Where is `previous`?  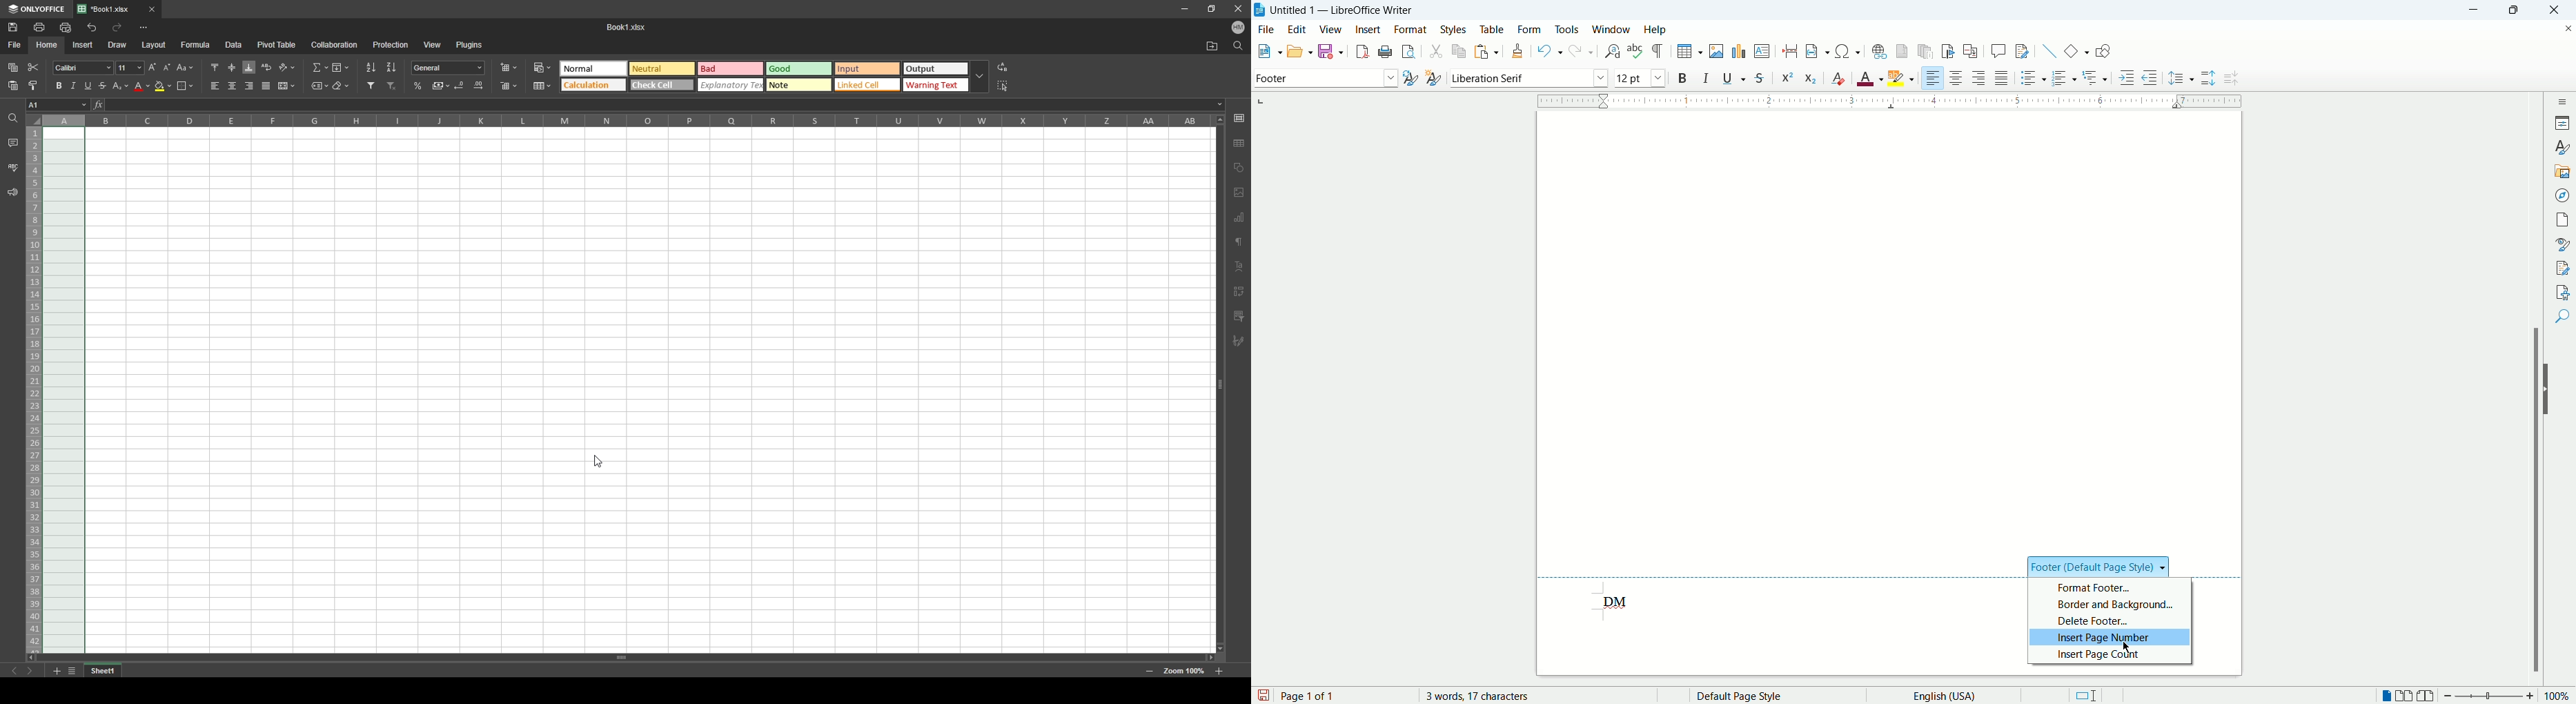 previous is located at coordinates (14, 671).